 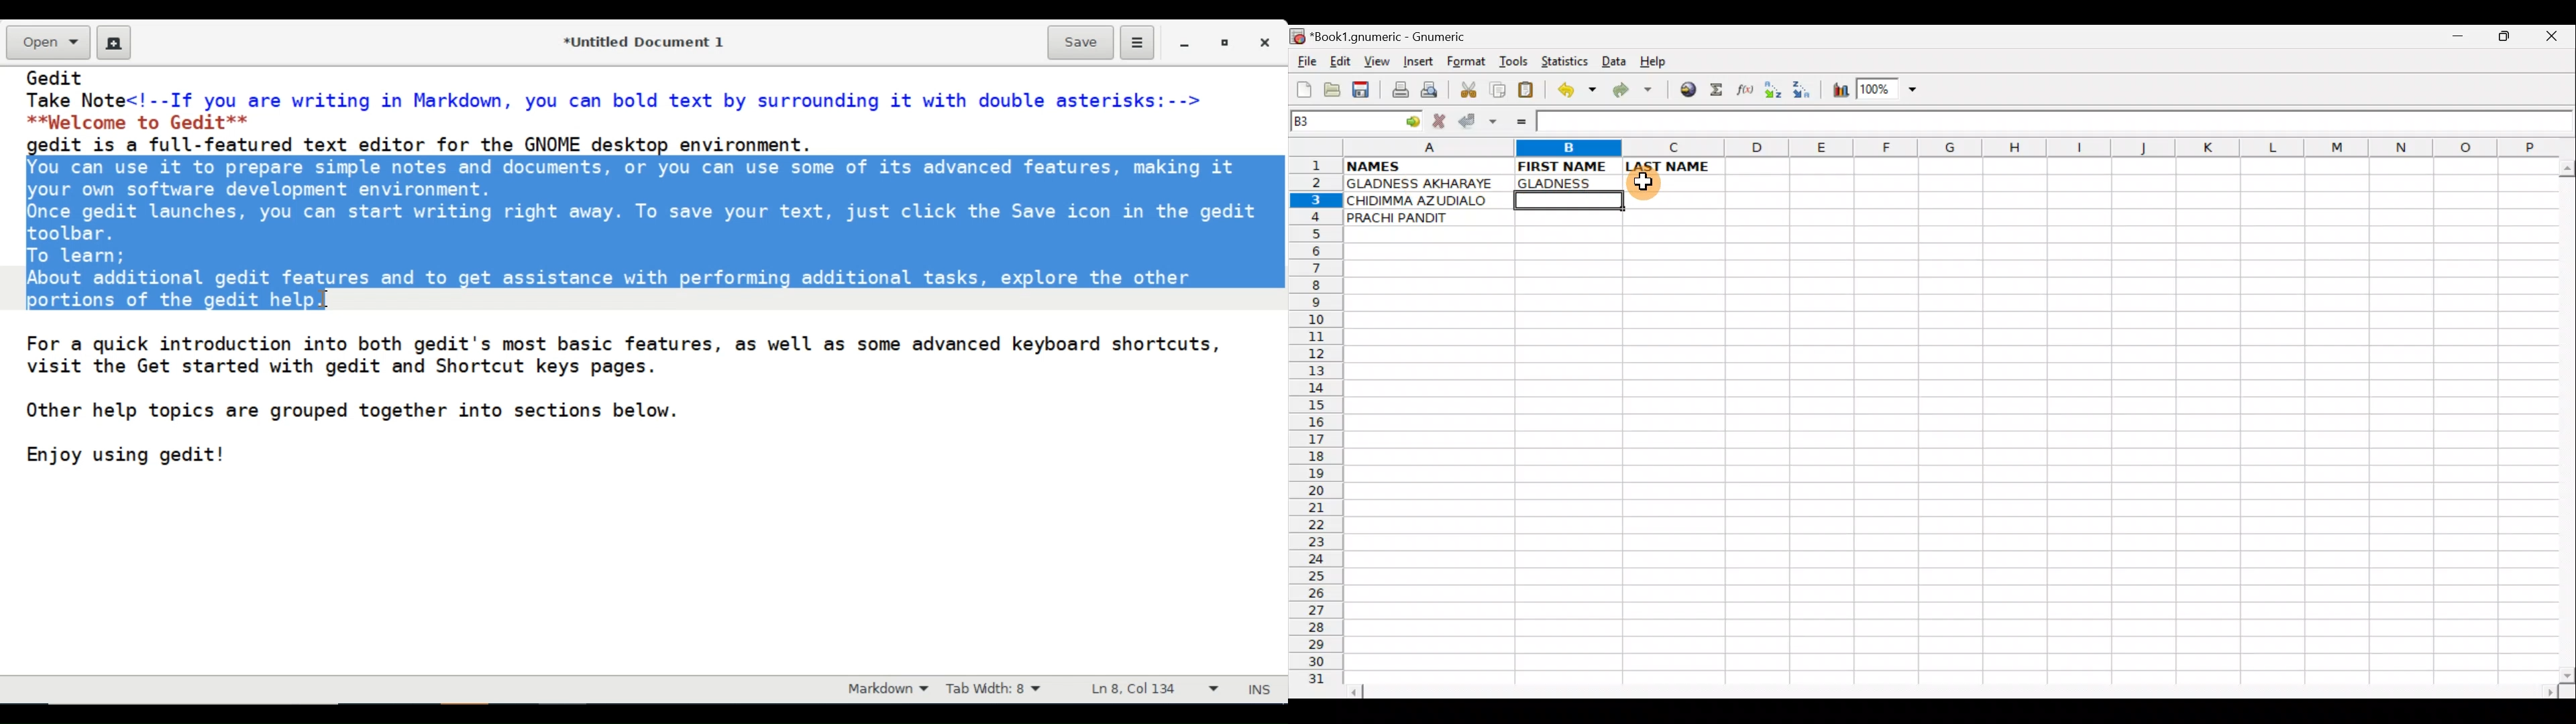 What do you see at coordinates (1297, 38) in the screenshot?
I see `Gnumeric logo` at bounding box center [1297, 38].